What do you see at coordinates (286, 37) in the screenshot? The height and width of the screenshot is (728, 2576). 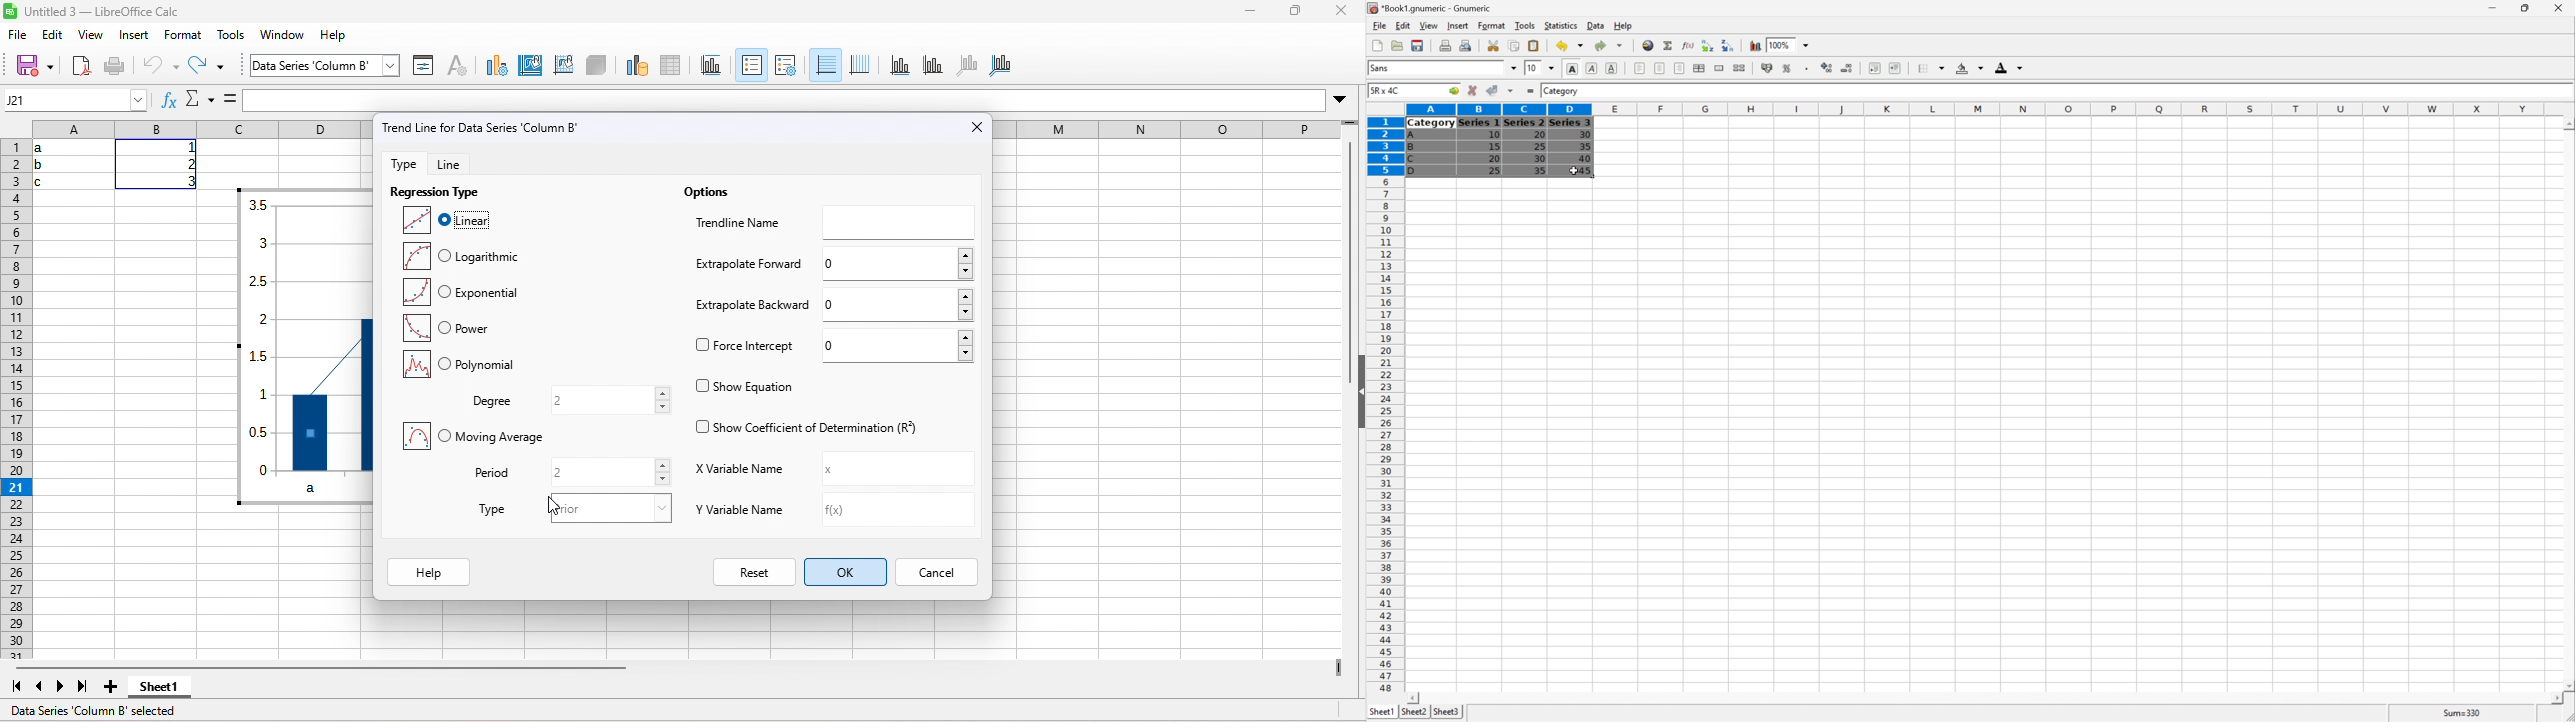 I see `window` at bounding box center [286, 37].